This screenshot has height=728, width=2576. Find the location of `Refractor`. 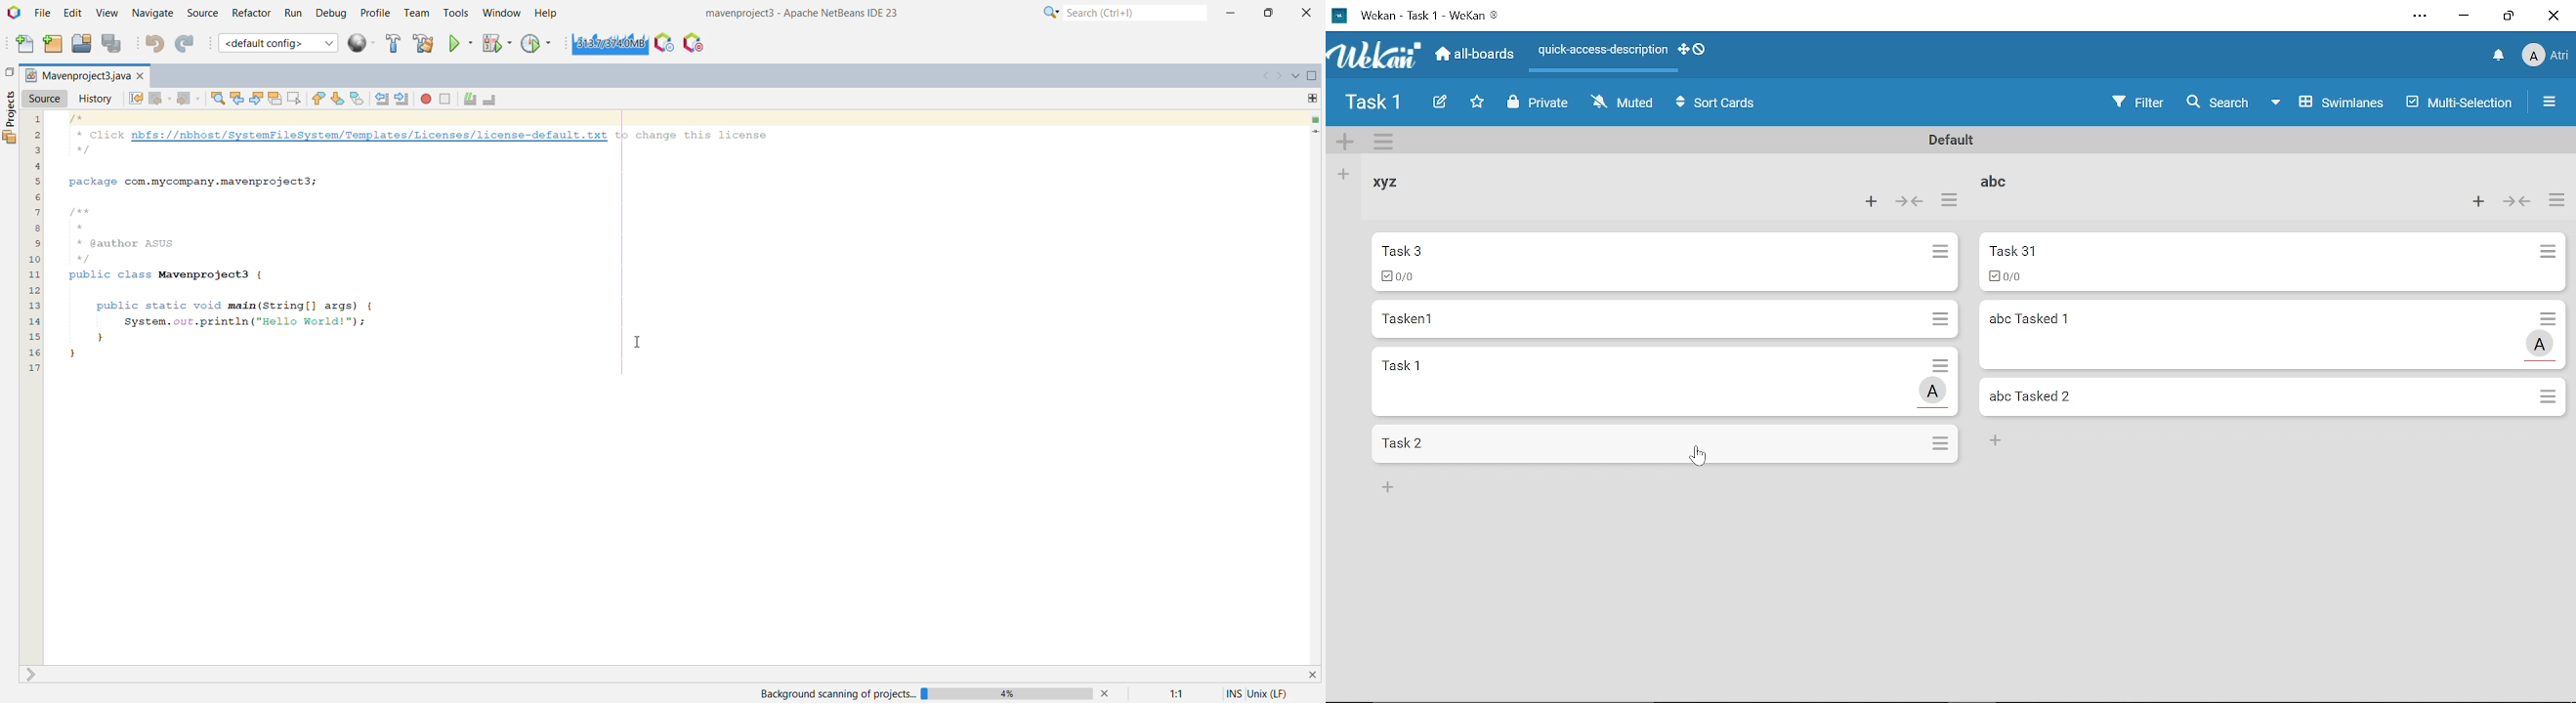

Refractor is located at coordinates (250, 13).